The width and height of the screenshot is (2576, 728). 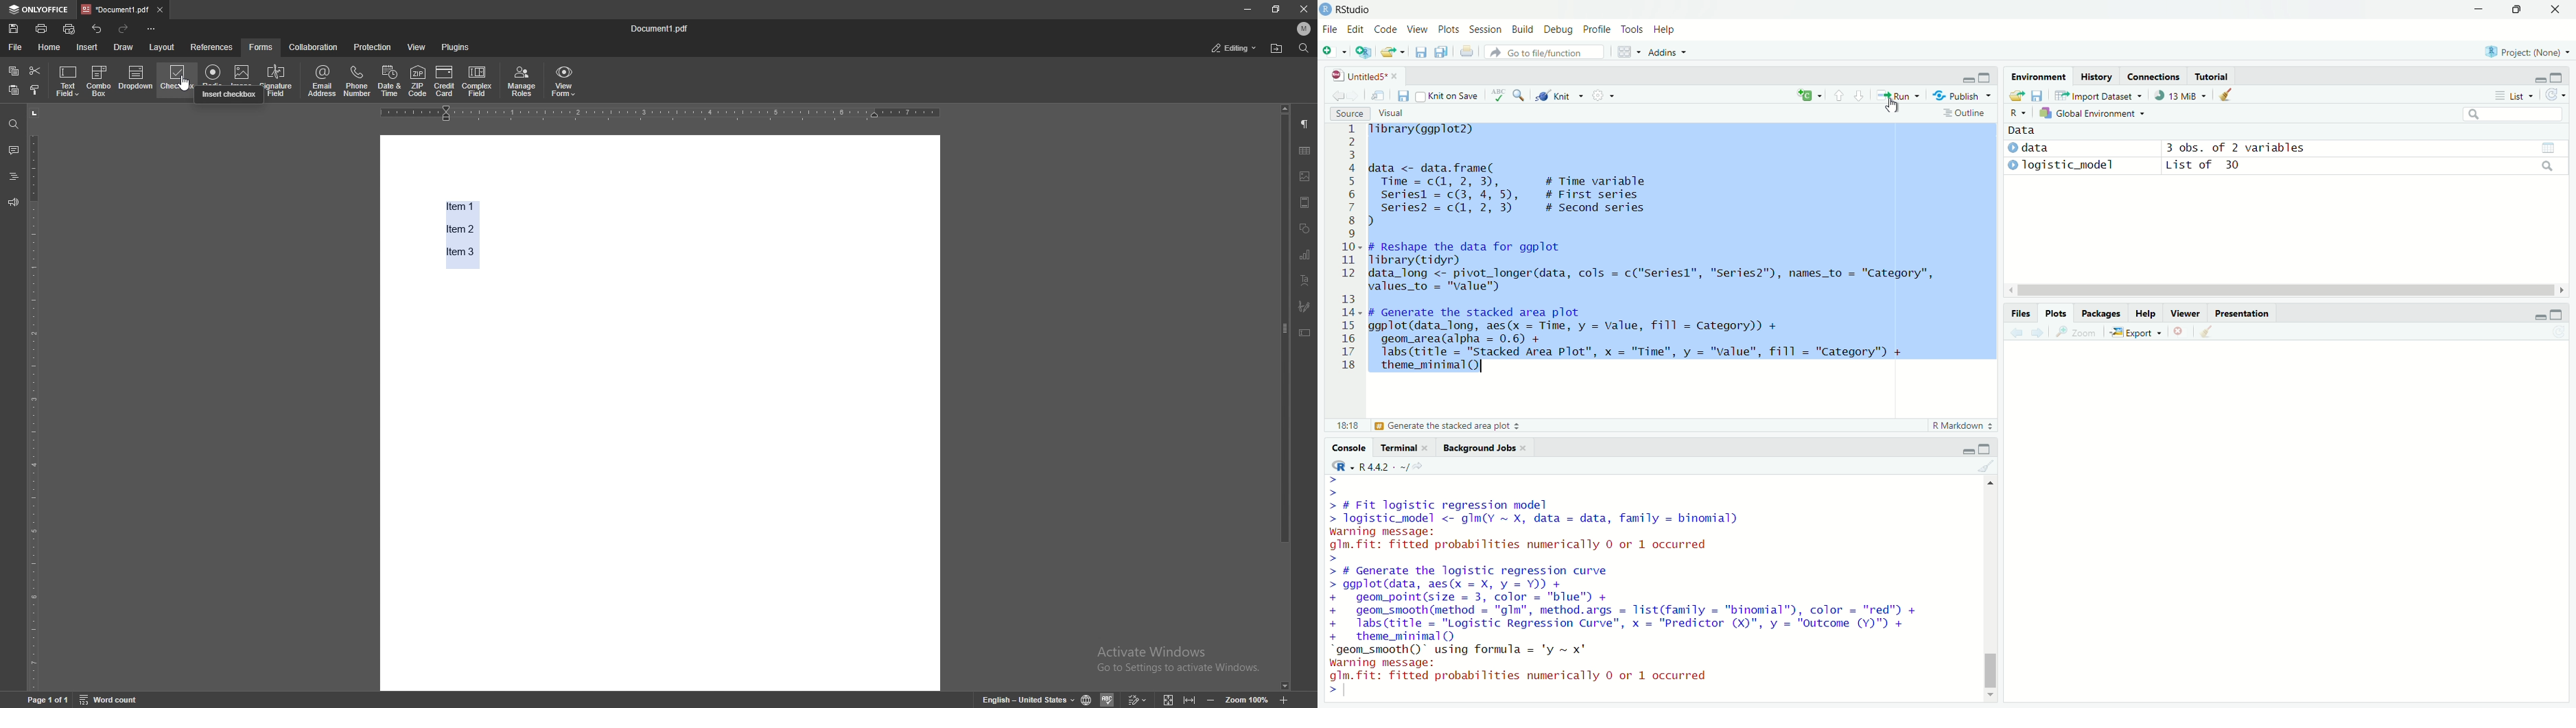 What do you see at coordinates (1839, 99) in the screenshot?
I see `upward` at bounding box center [1839, 99].